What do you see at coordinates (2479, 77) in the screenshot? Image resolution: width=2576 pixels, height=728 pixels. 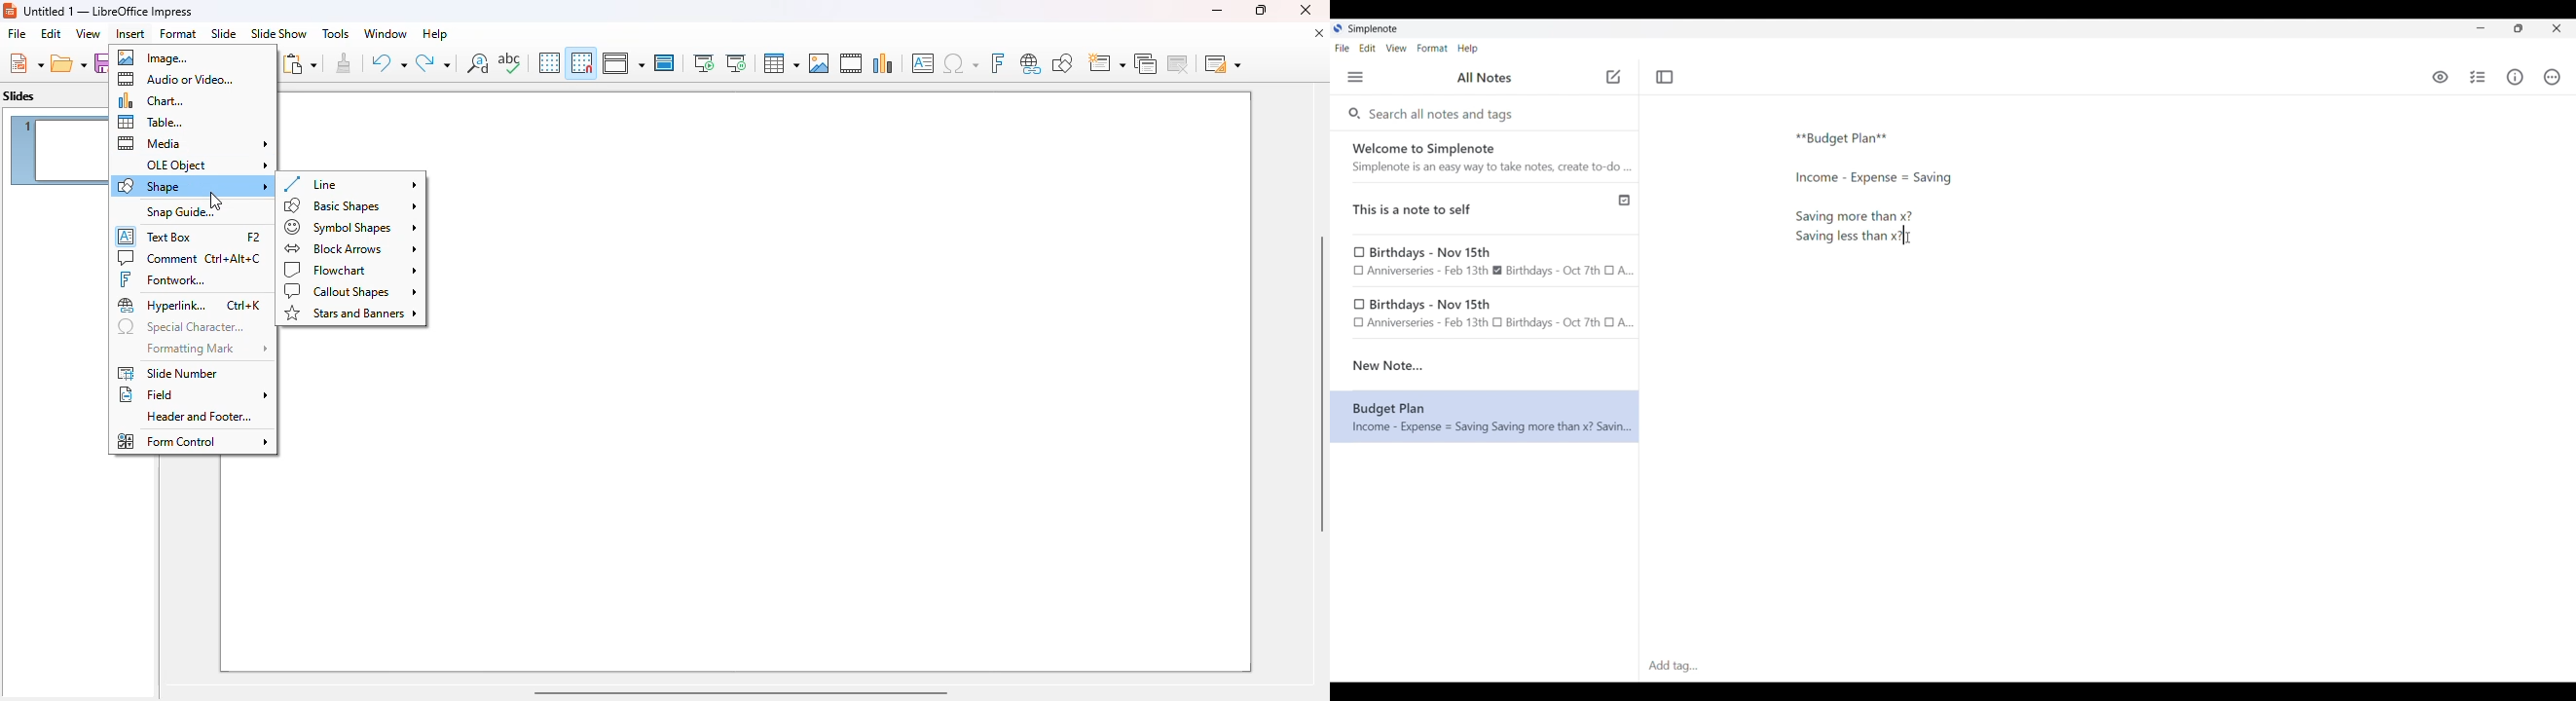 I see `Insert checklist` at bounding box center [2479, 77].